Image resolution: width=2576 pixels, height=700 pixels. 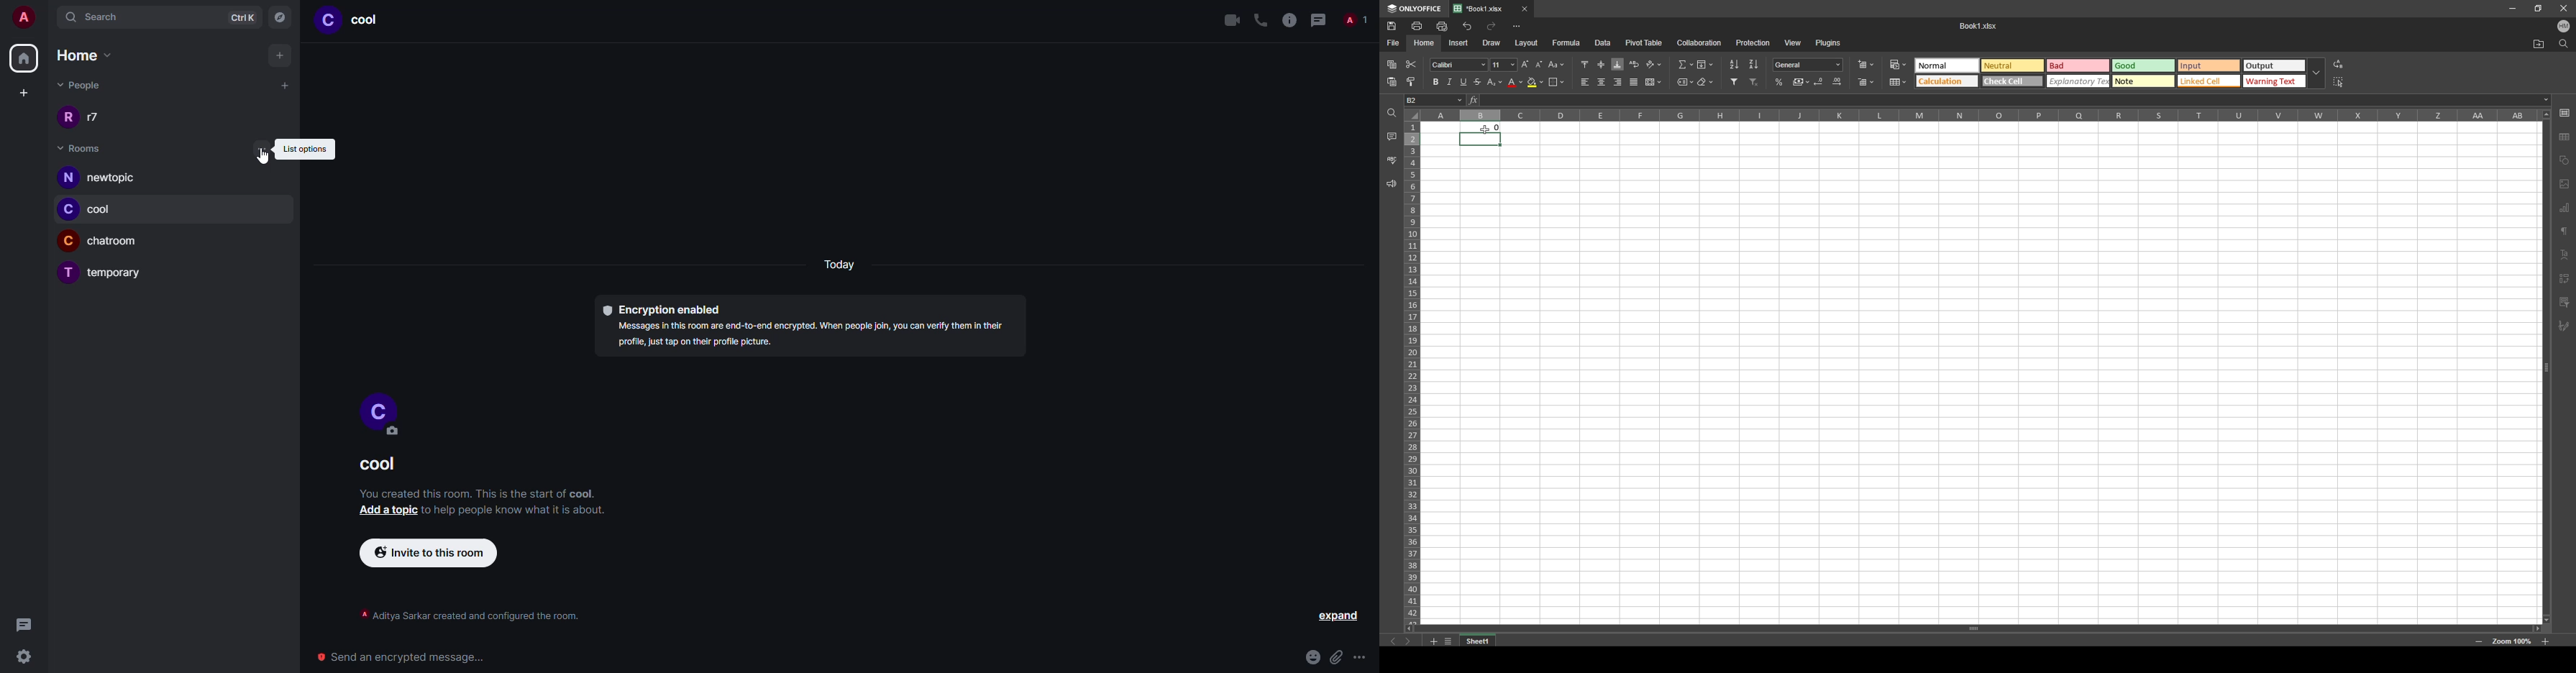 I want to click on day, so click(x=846, y=265).